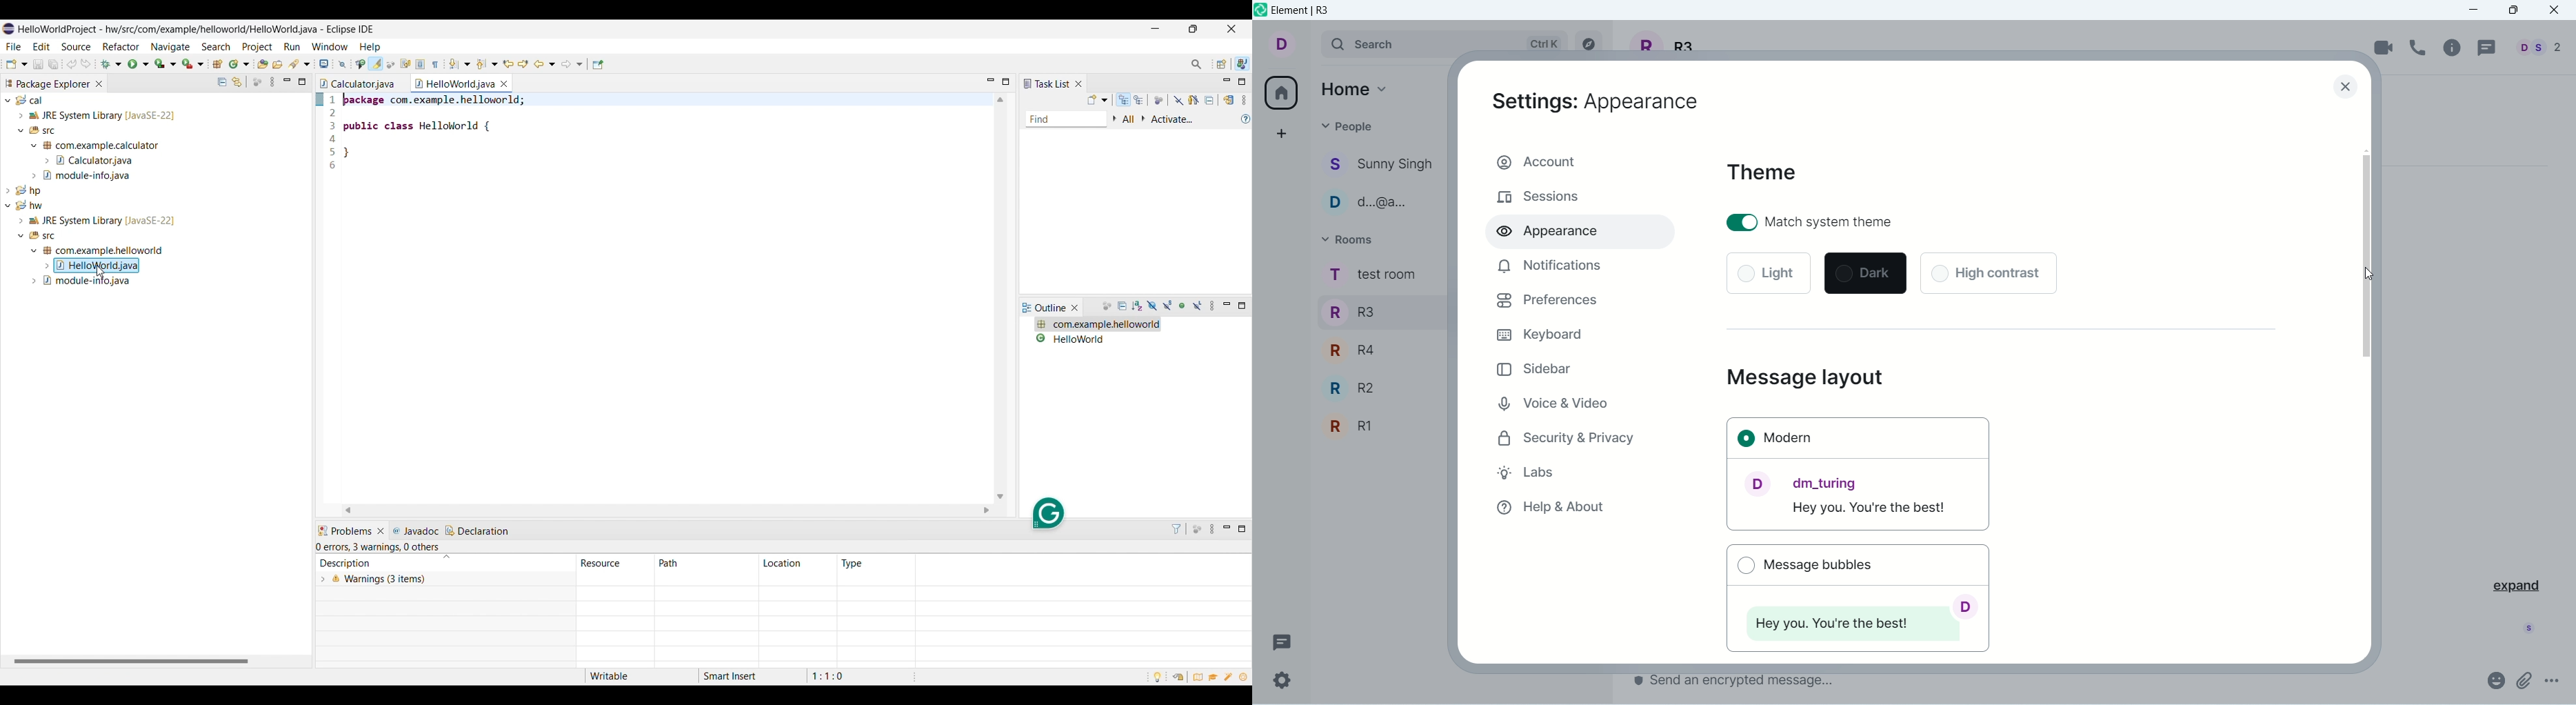  Describe the element at coordinates (1379, 428) in the screenshot. I see `R1` at that location.